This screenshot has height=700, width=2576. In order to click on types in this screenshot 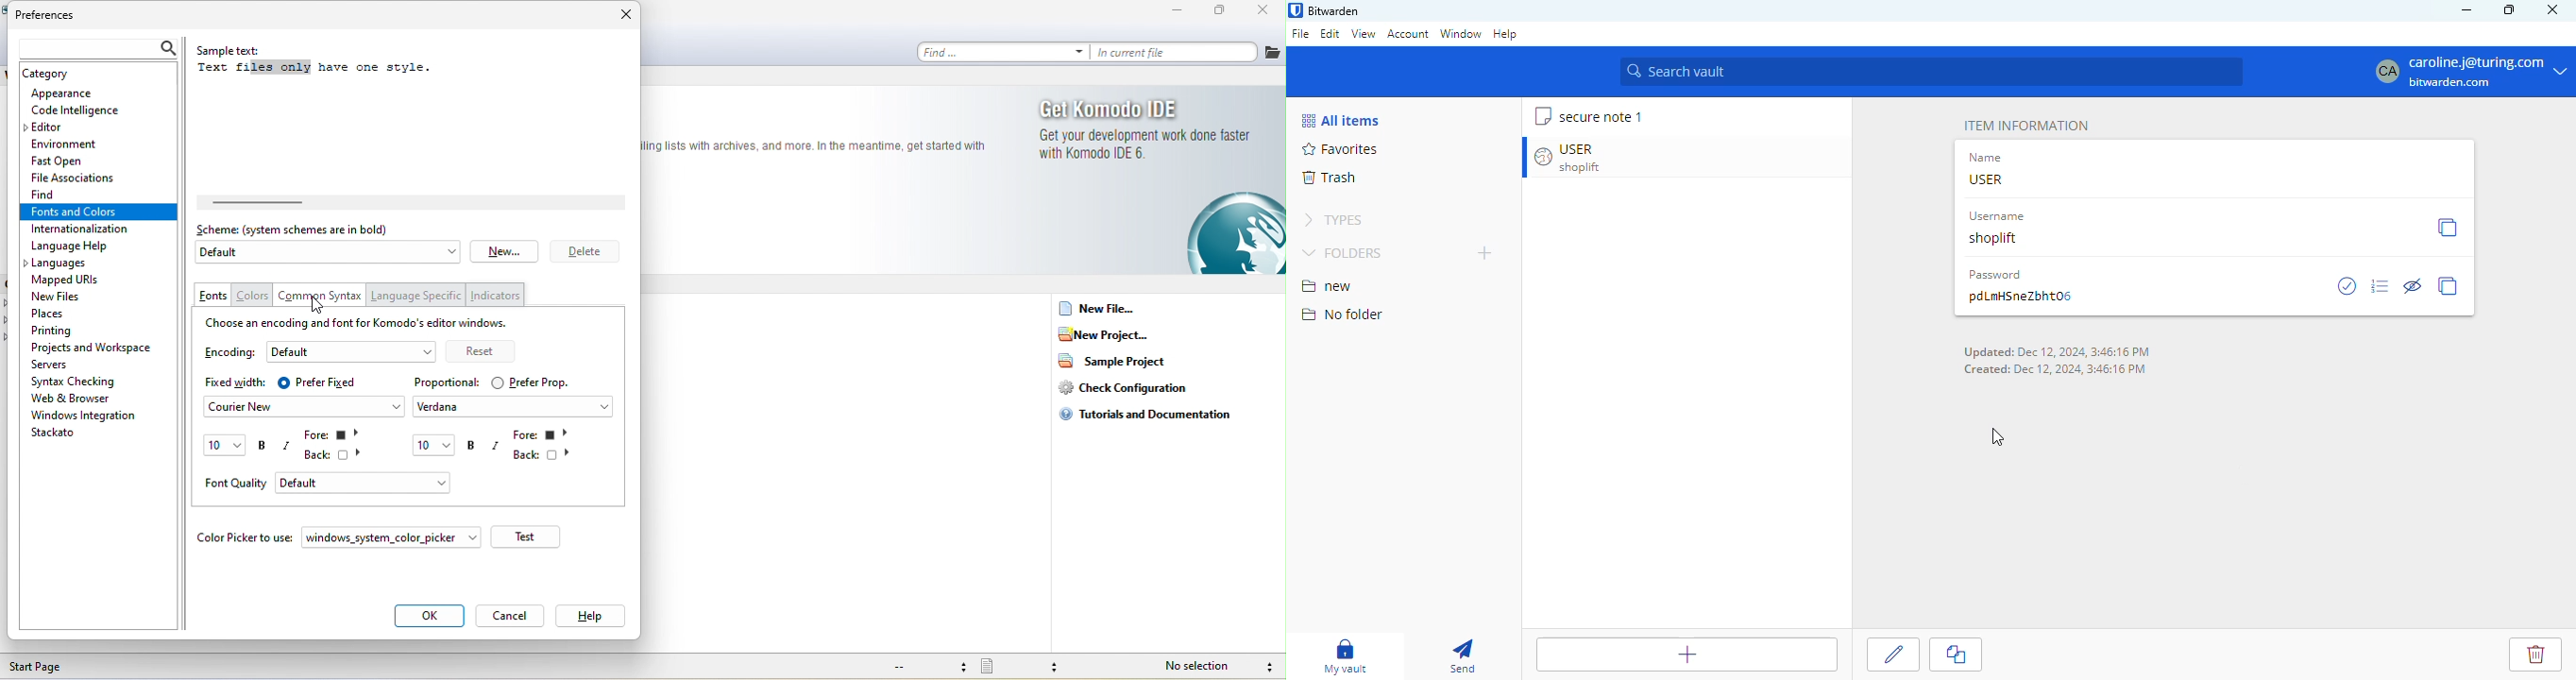, I will do `click(1337, 220)`.